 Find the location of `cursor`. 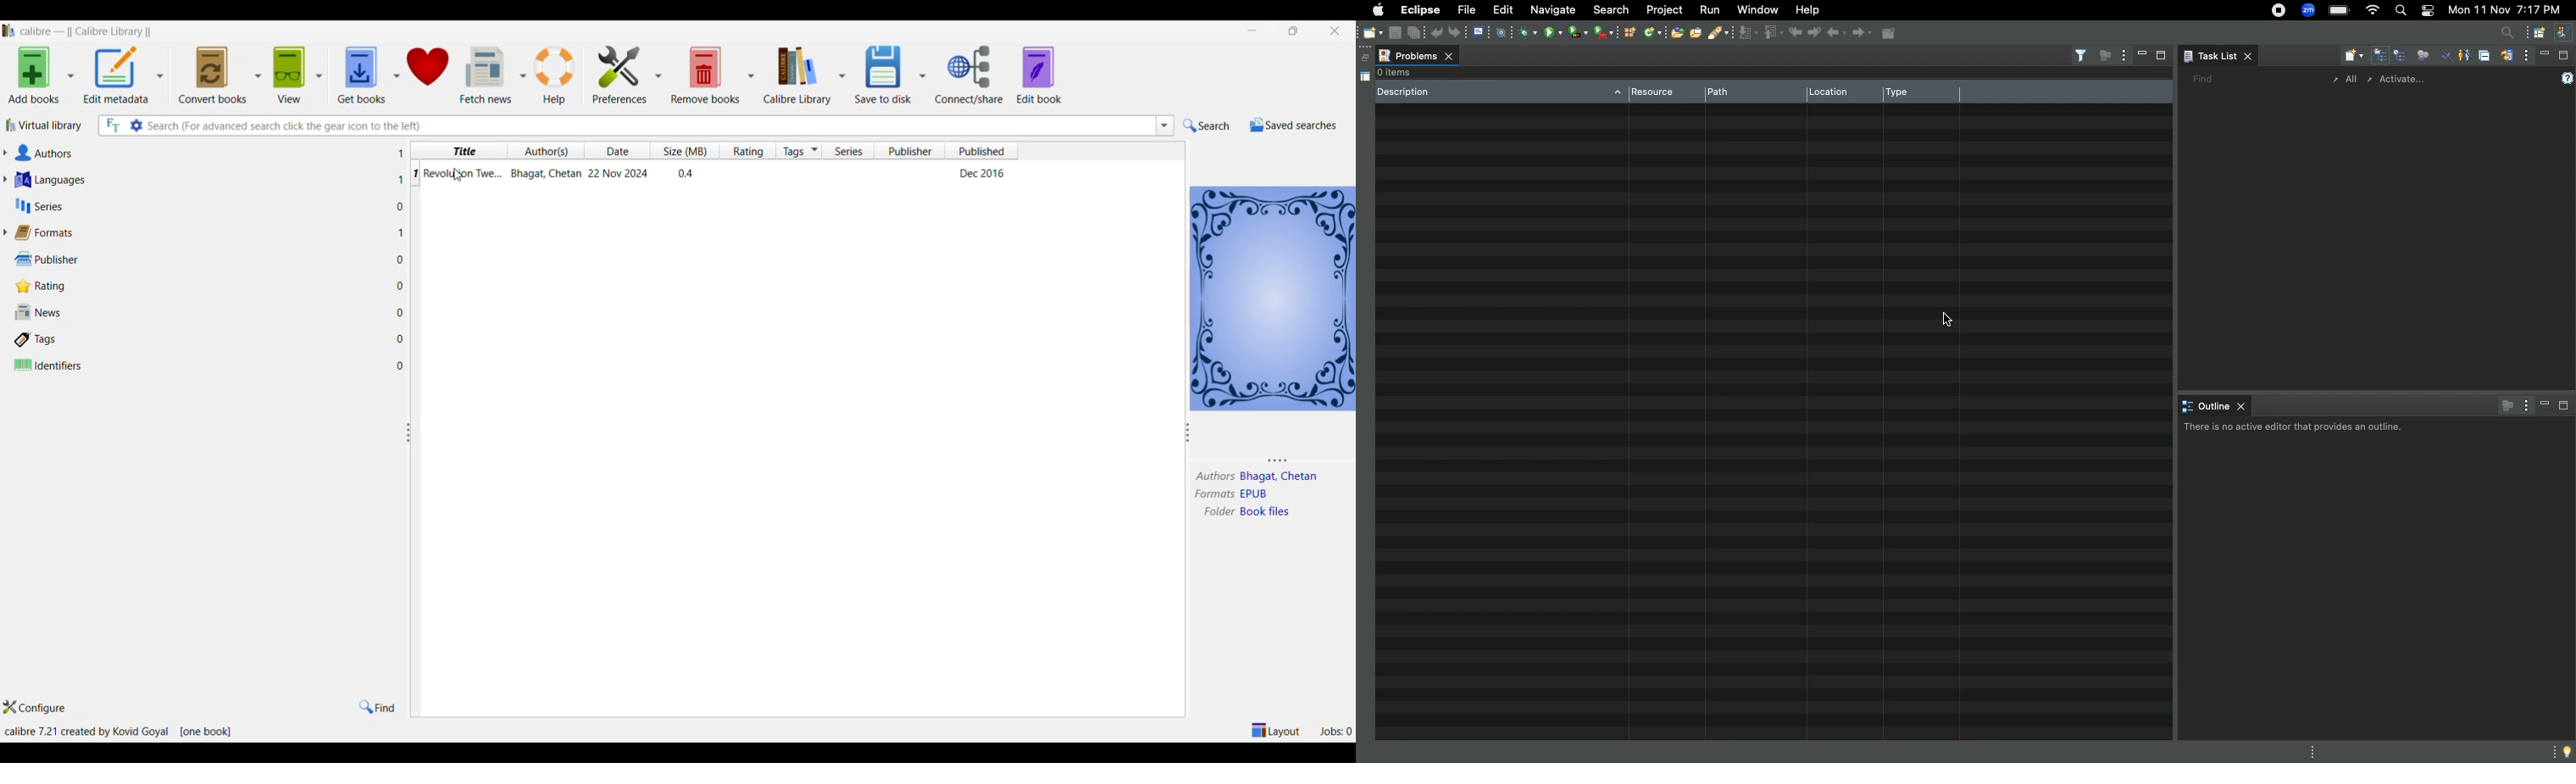

cursor is located at coordinates (460, 177).